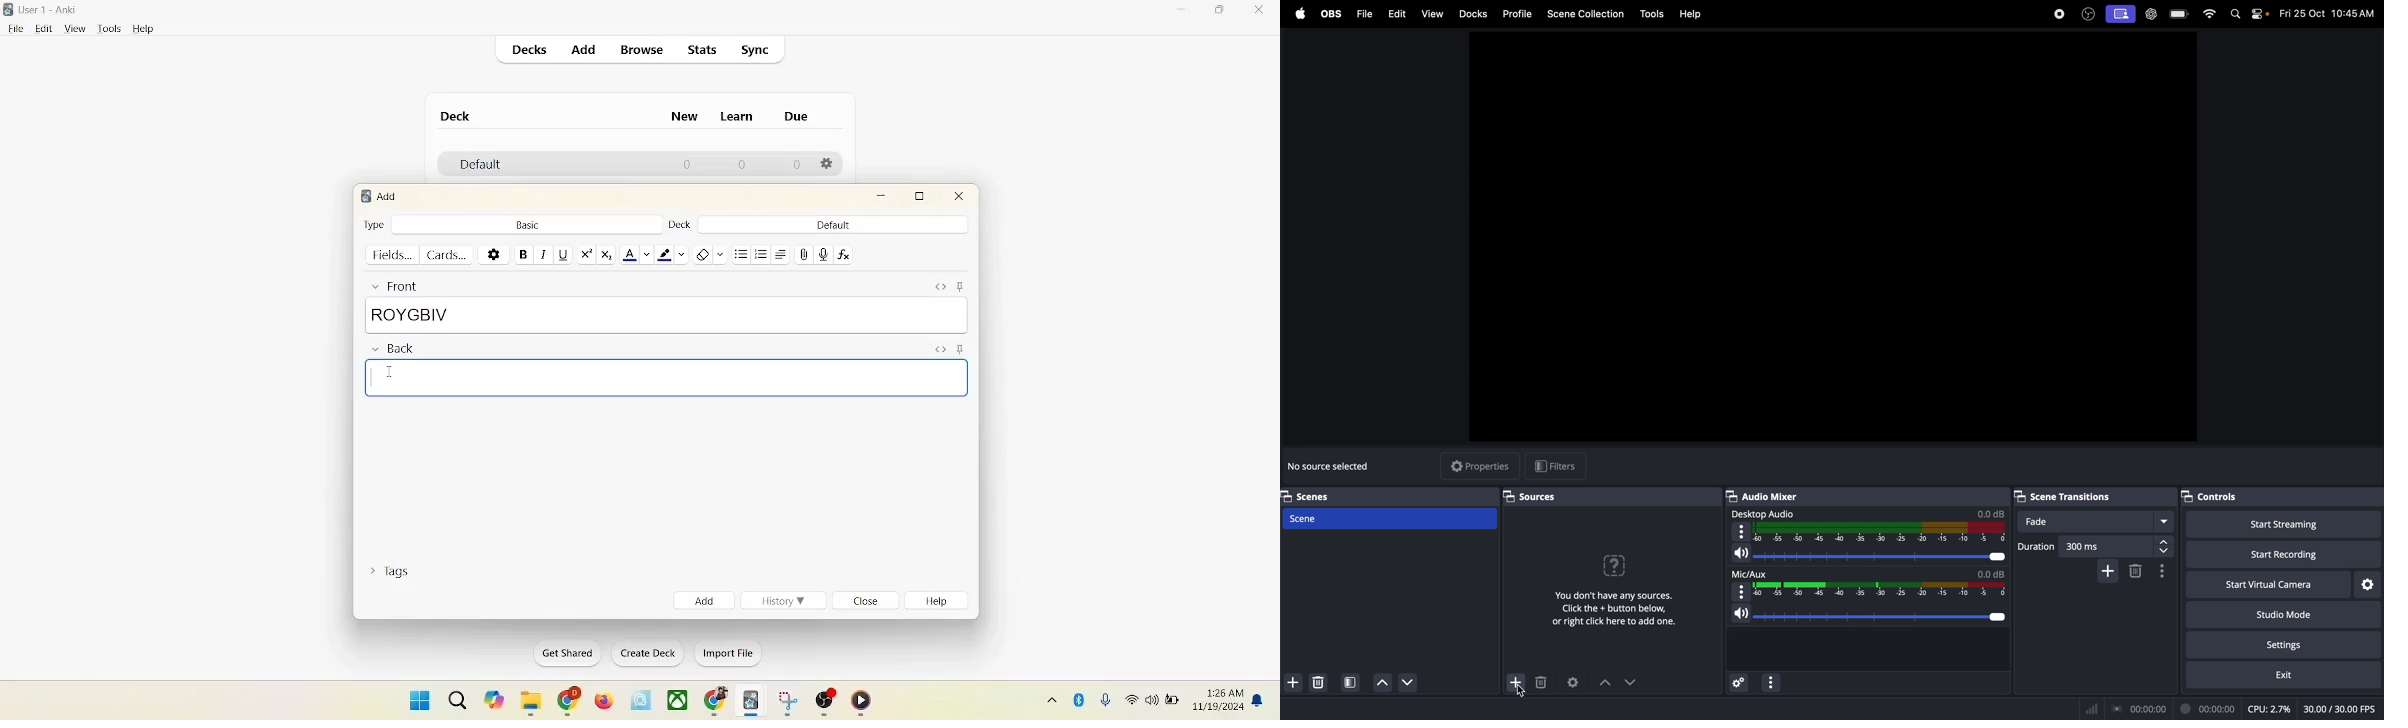  I want to click on create deck, so click(644, 654).